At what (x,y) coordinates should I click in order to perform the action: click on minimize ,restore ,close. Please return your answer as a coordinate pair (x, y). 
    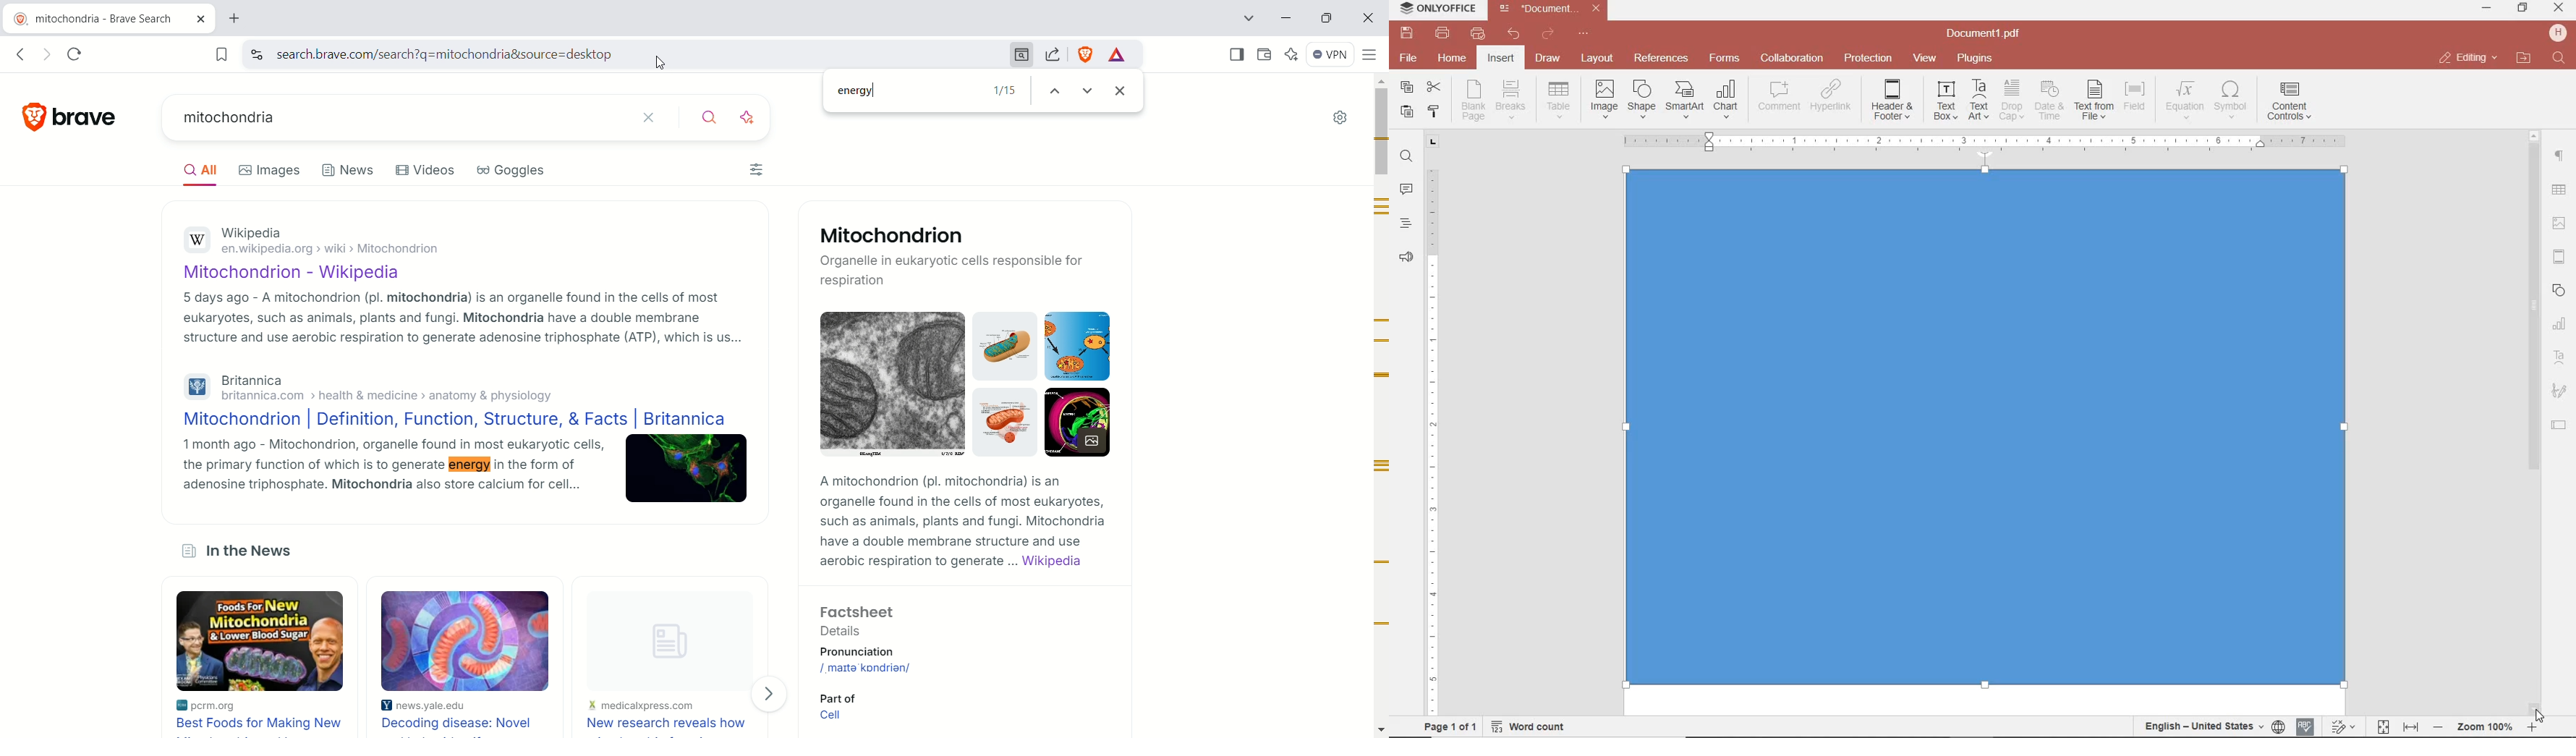
    Looking at the image, I should click on (2561, 8).